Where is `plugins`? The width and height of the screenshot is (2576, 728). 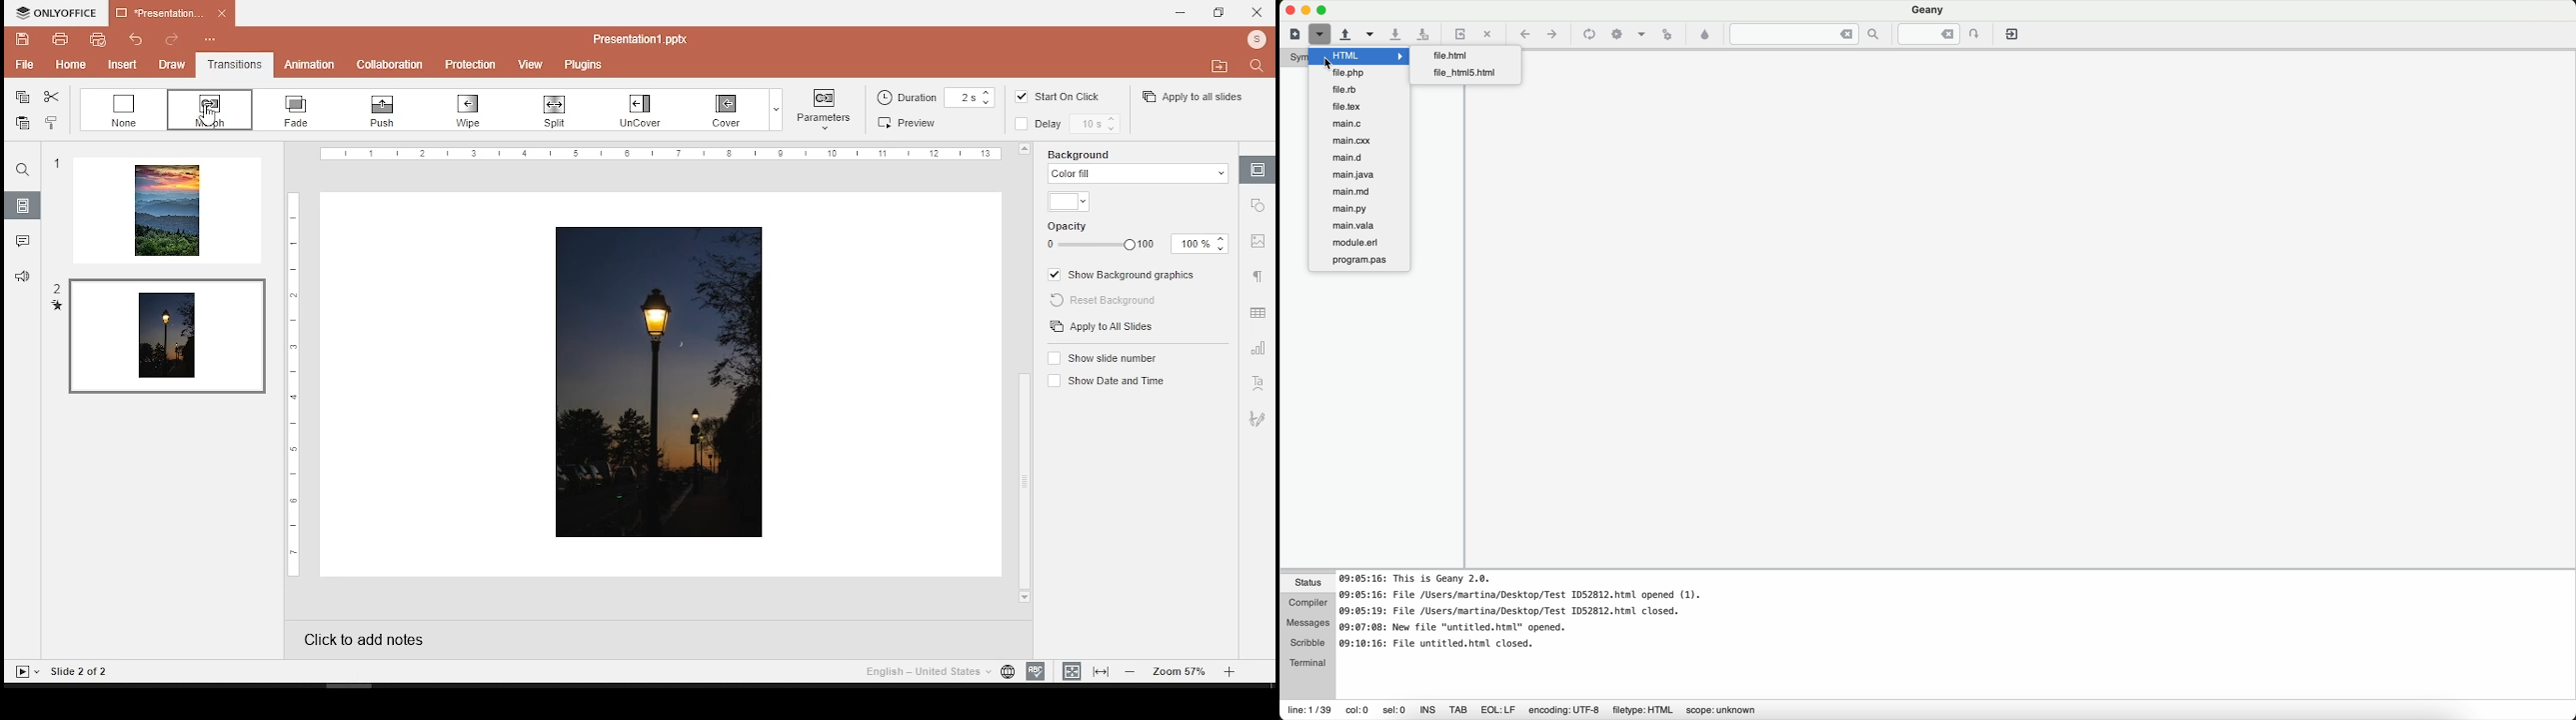 plugins is located at coordinates (582, 64).